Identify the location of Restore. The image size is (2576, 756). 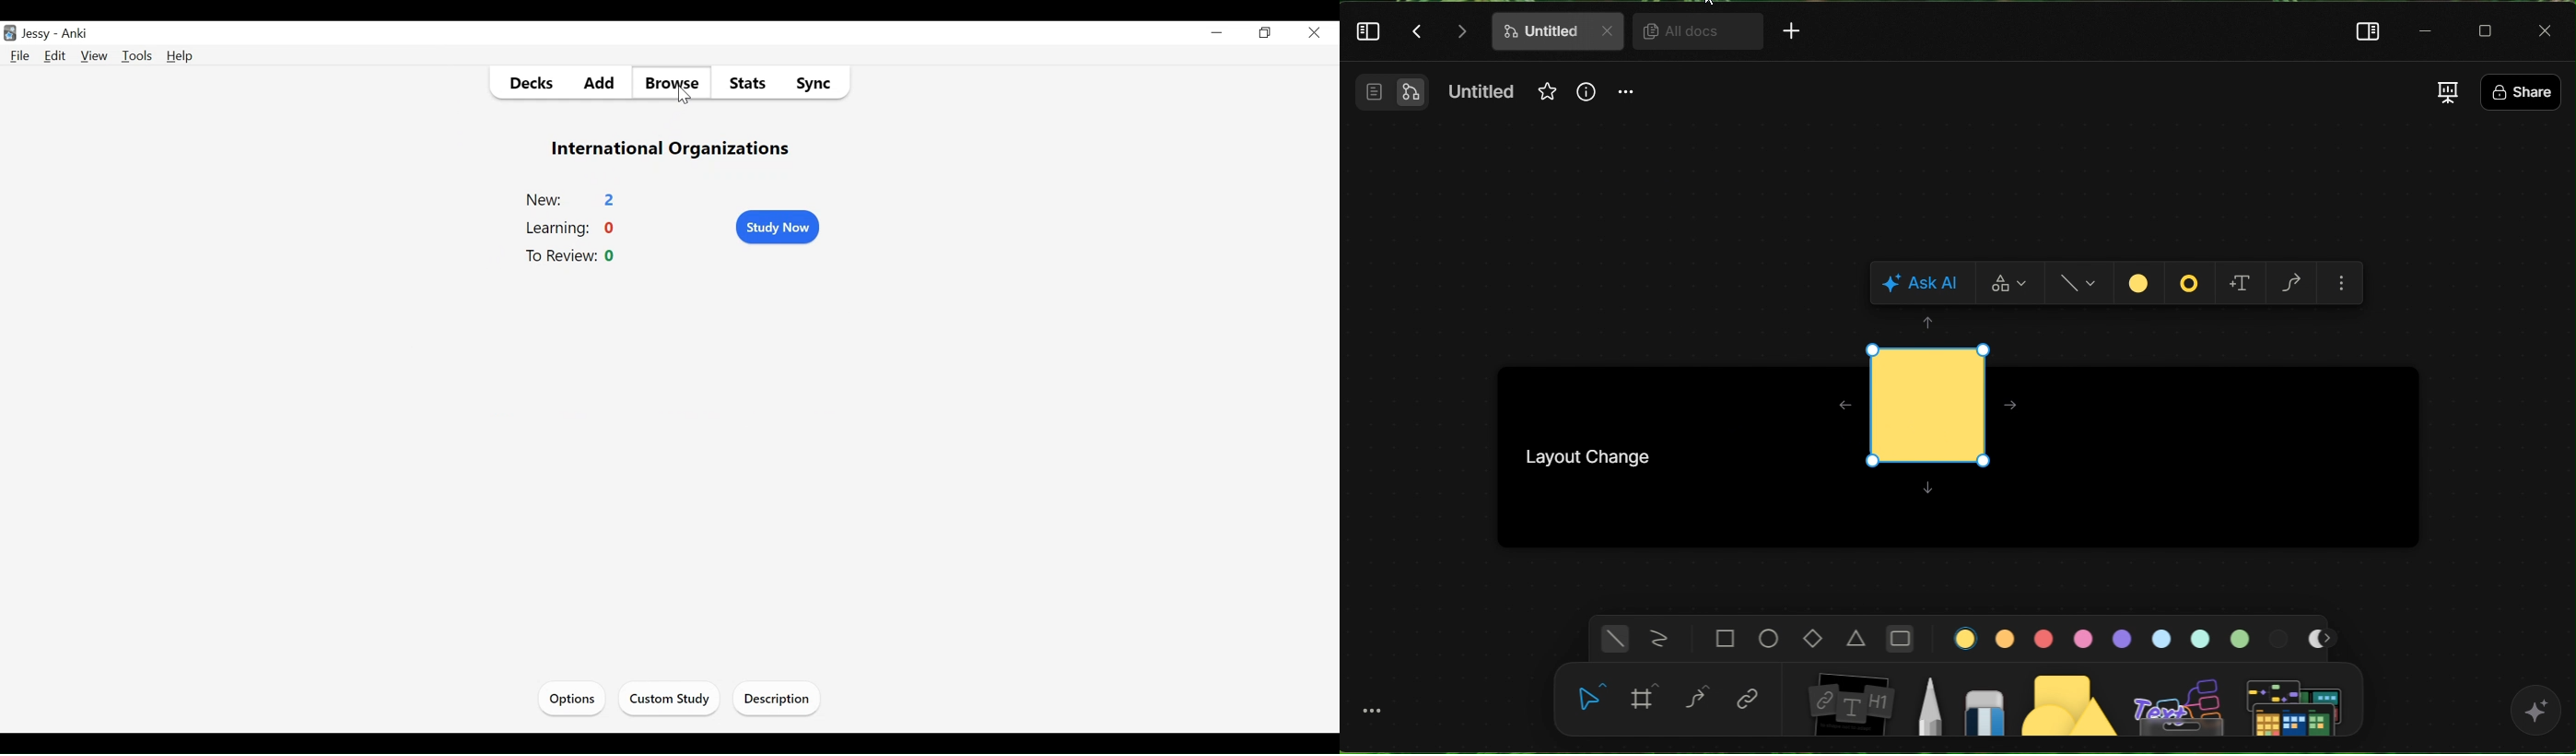
(1267, 33).